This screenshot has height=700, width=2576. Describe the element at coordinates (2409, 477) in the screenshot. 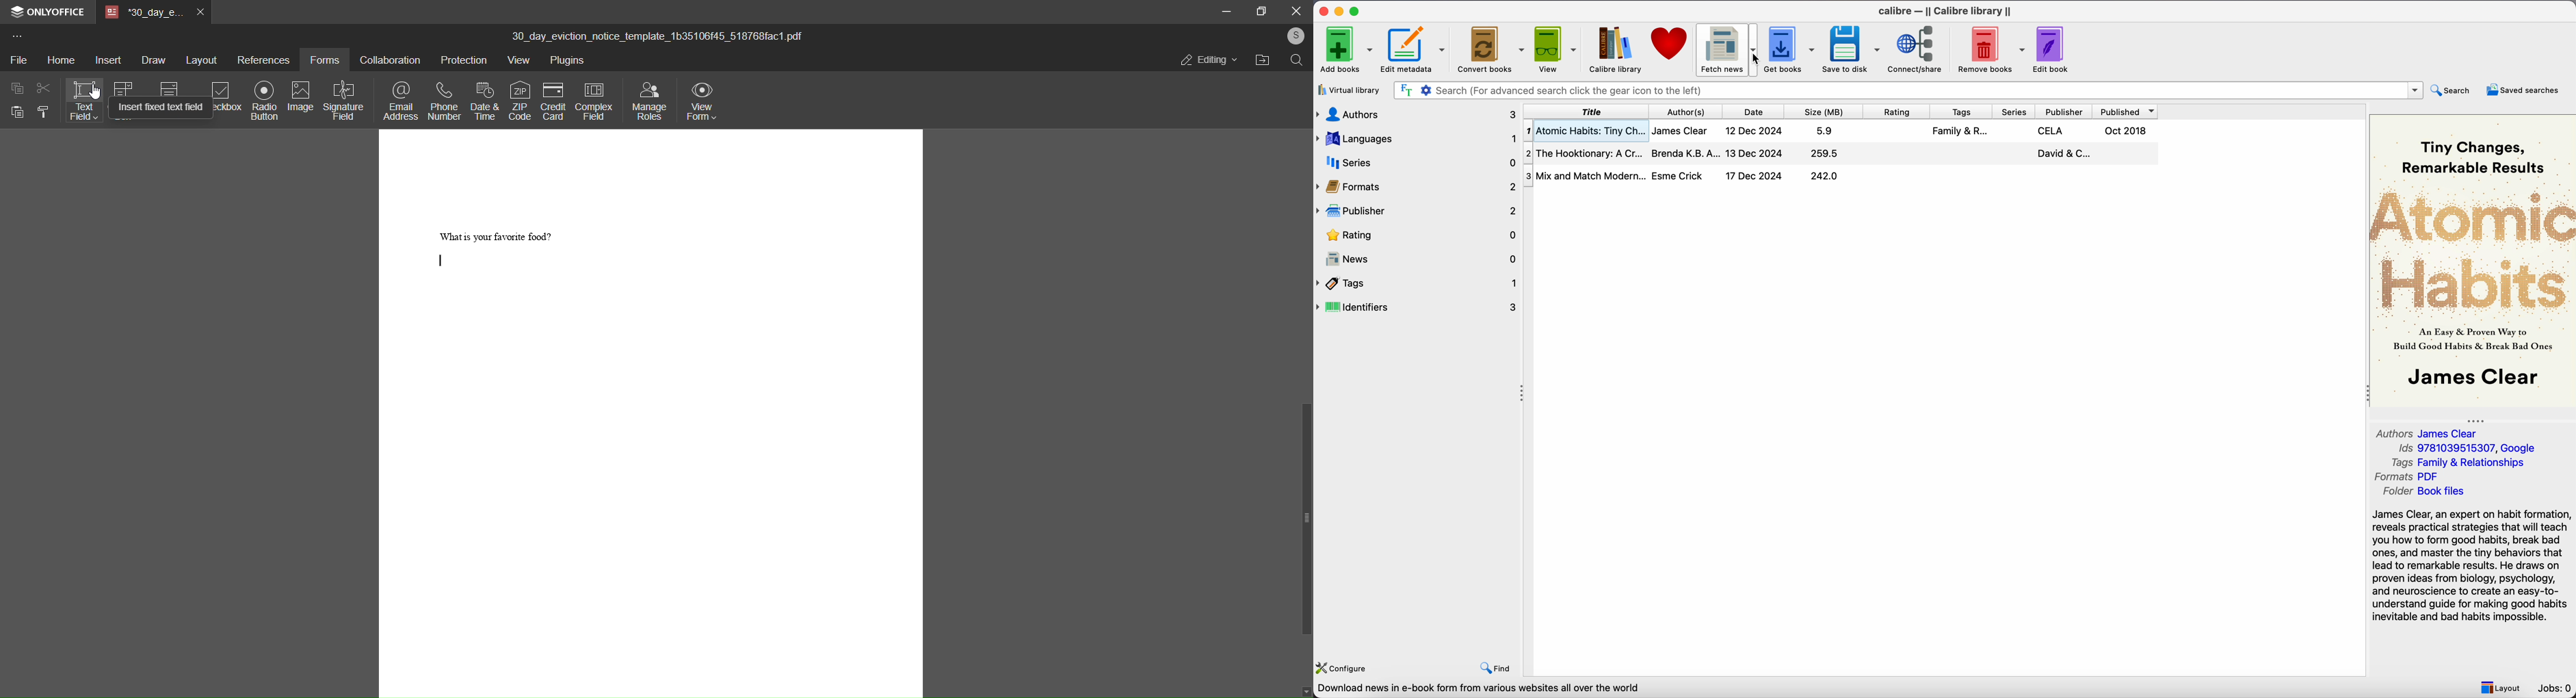

I see `Formats Pdf` at that location.